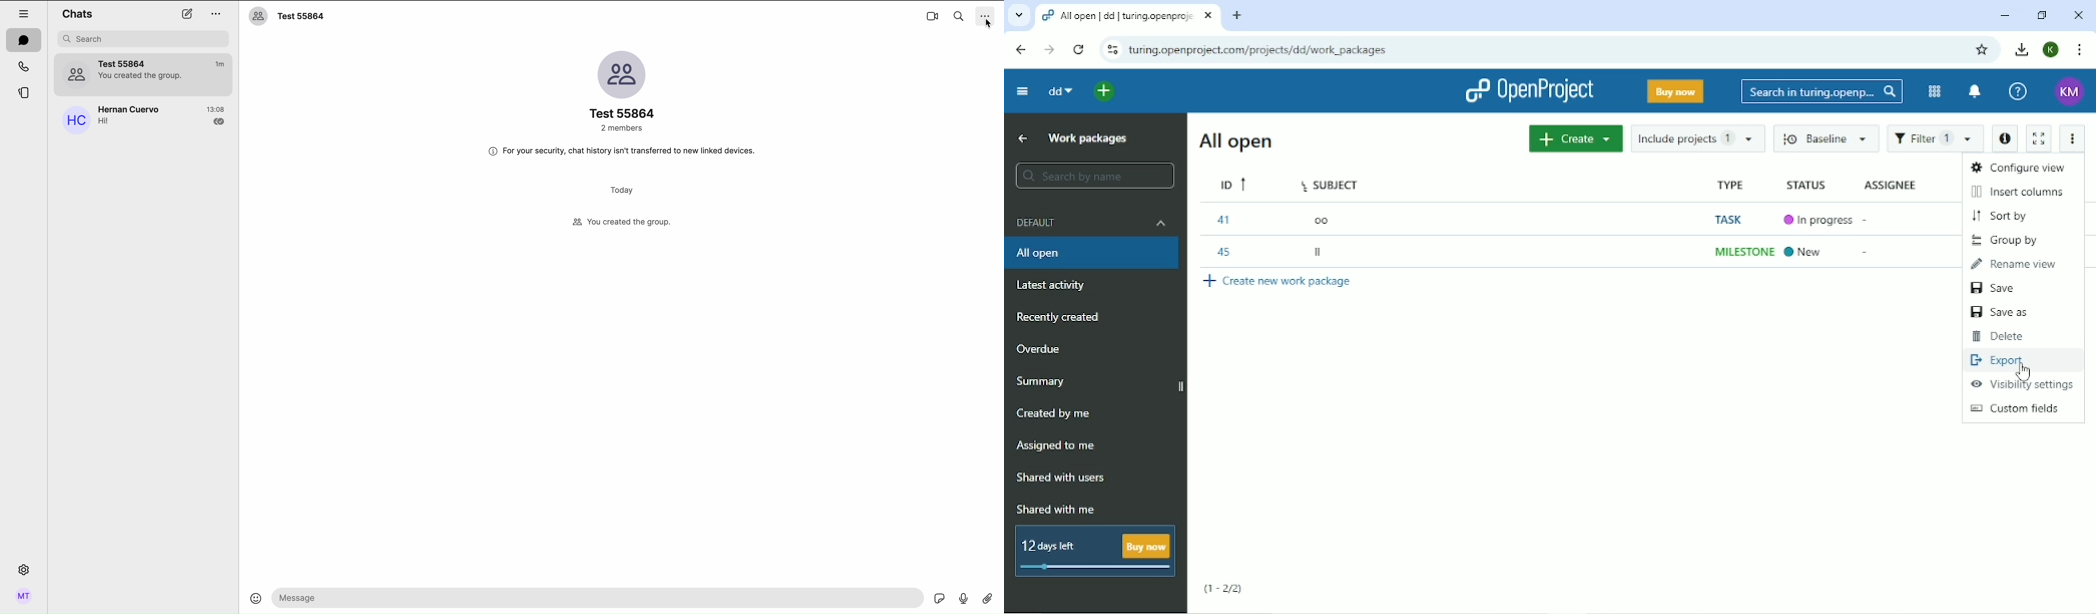 The image size is (2100, 616). What do you see at coordinates (21, 67) in the screenshot?
I see `calls` at bounding box center [21, 67].